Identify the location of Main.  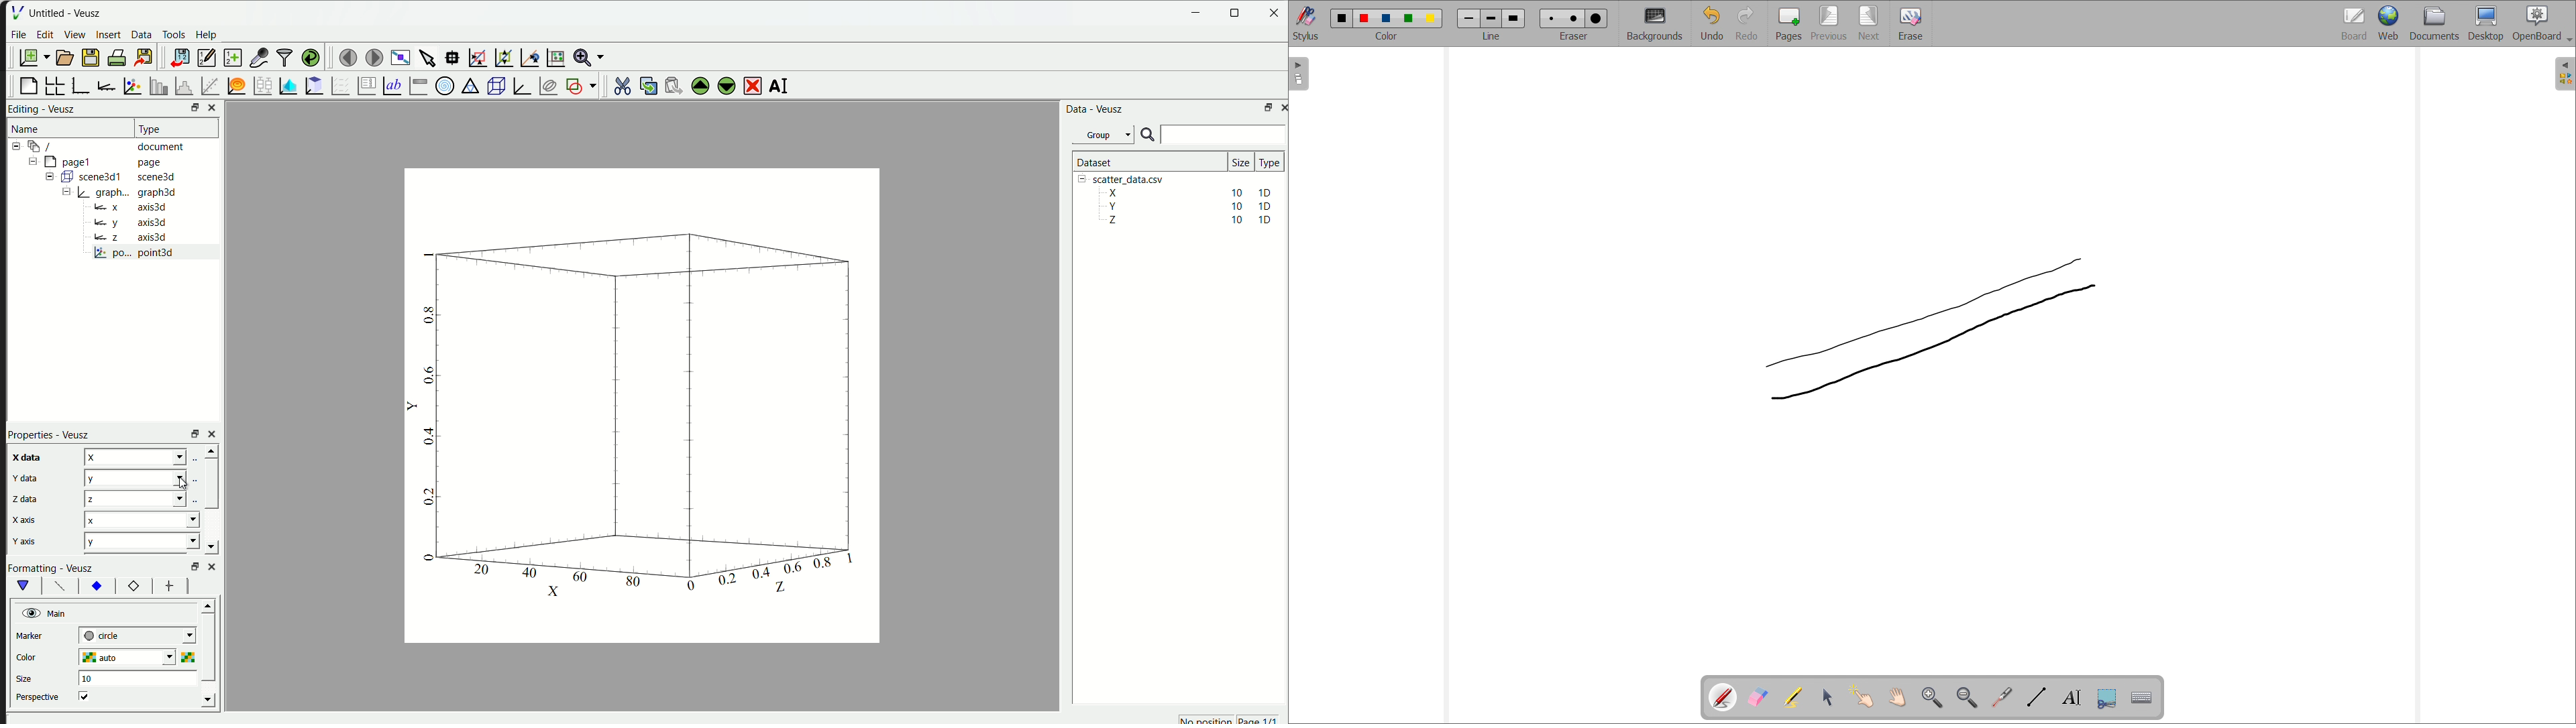
(48, 612).